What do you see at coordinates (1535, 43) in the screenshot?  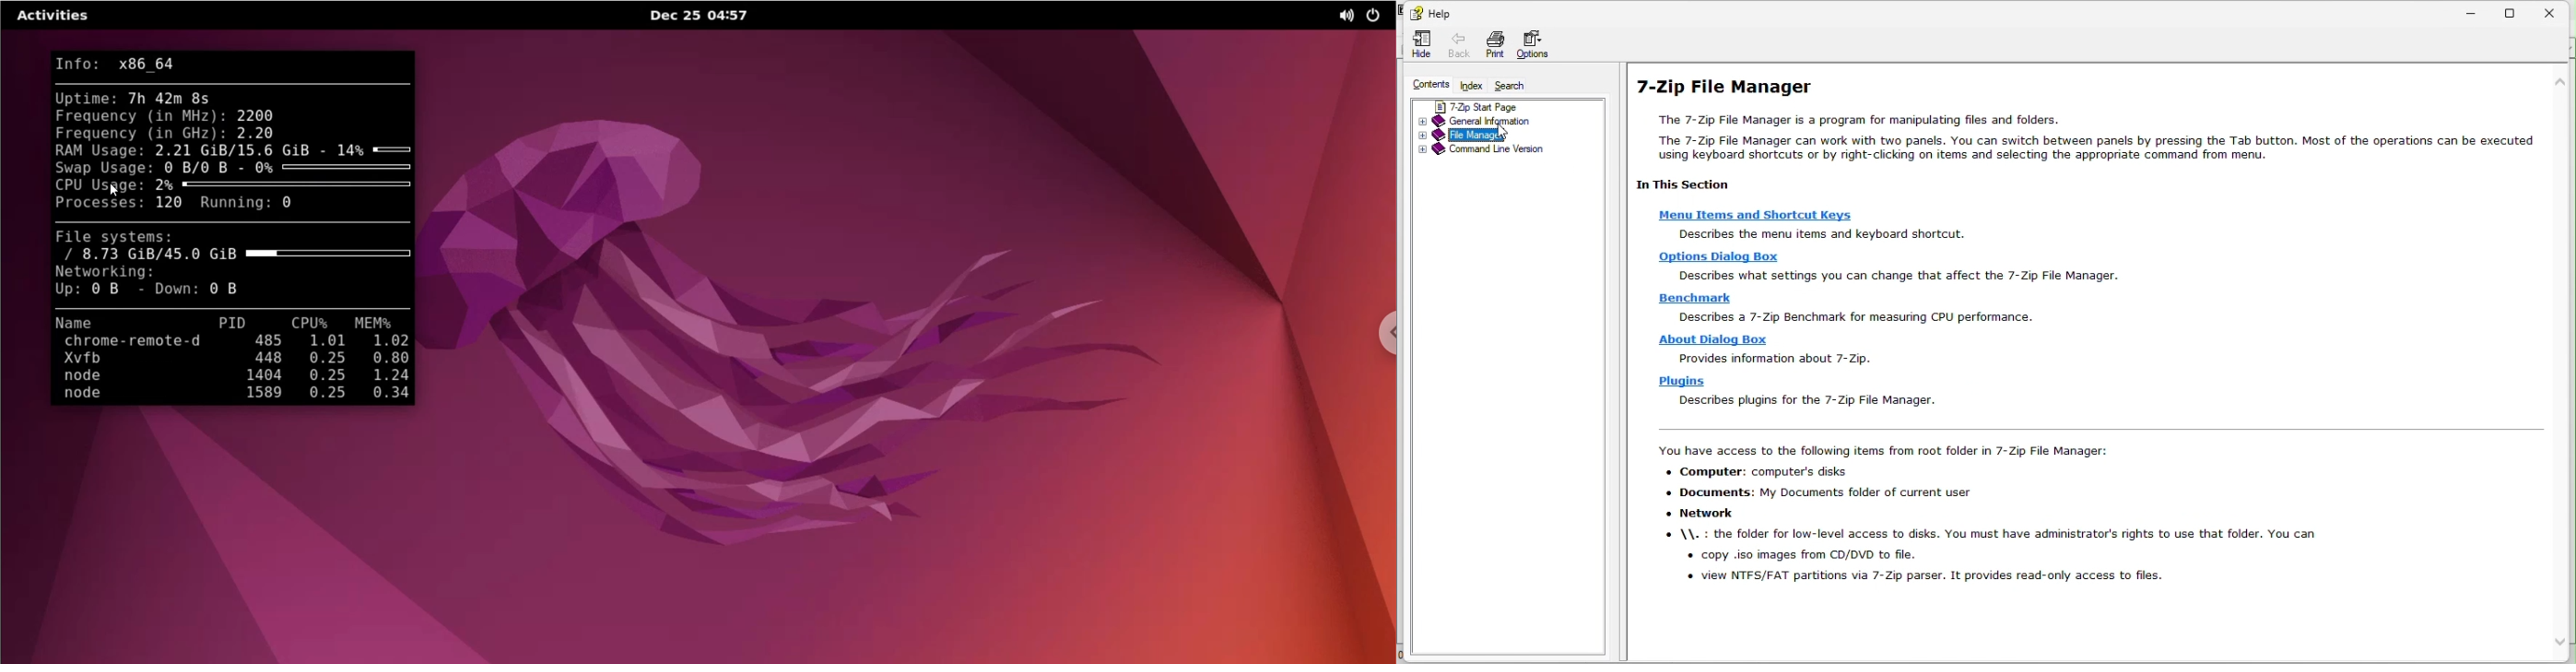 I see `Options` at bounding box center [1535, 43].